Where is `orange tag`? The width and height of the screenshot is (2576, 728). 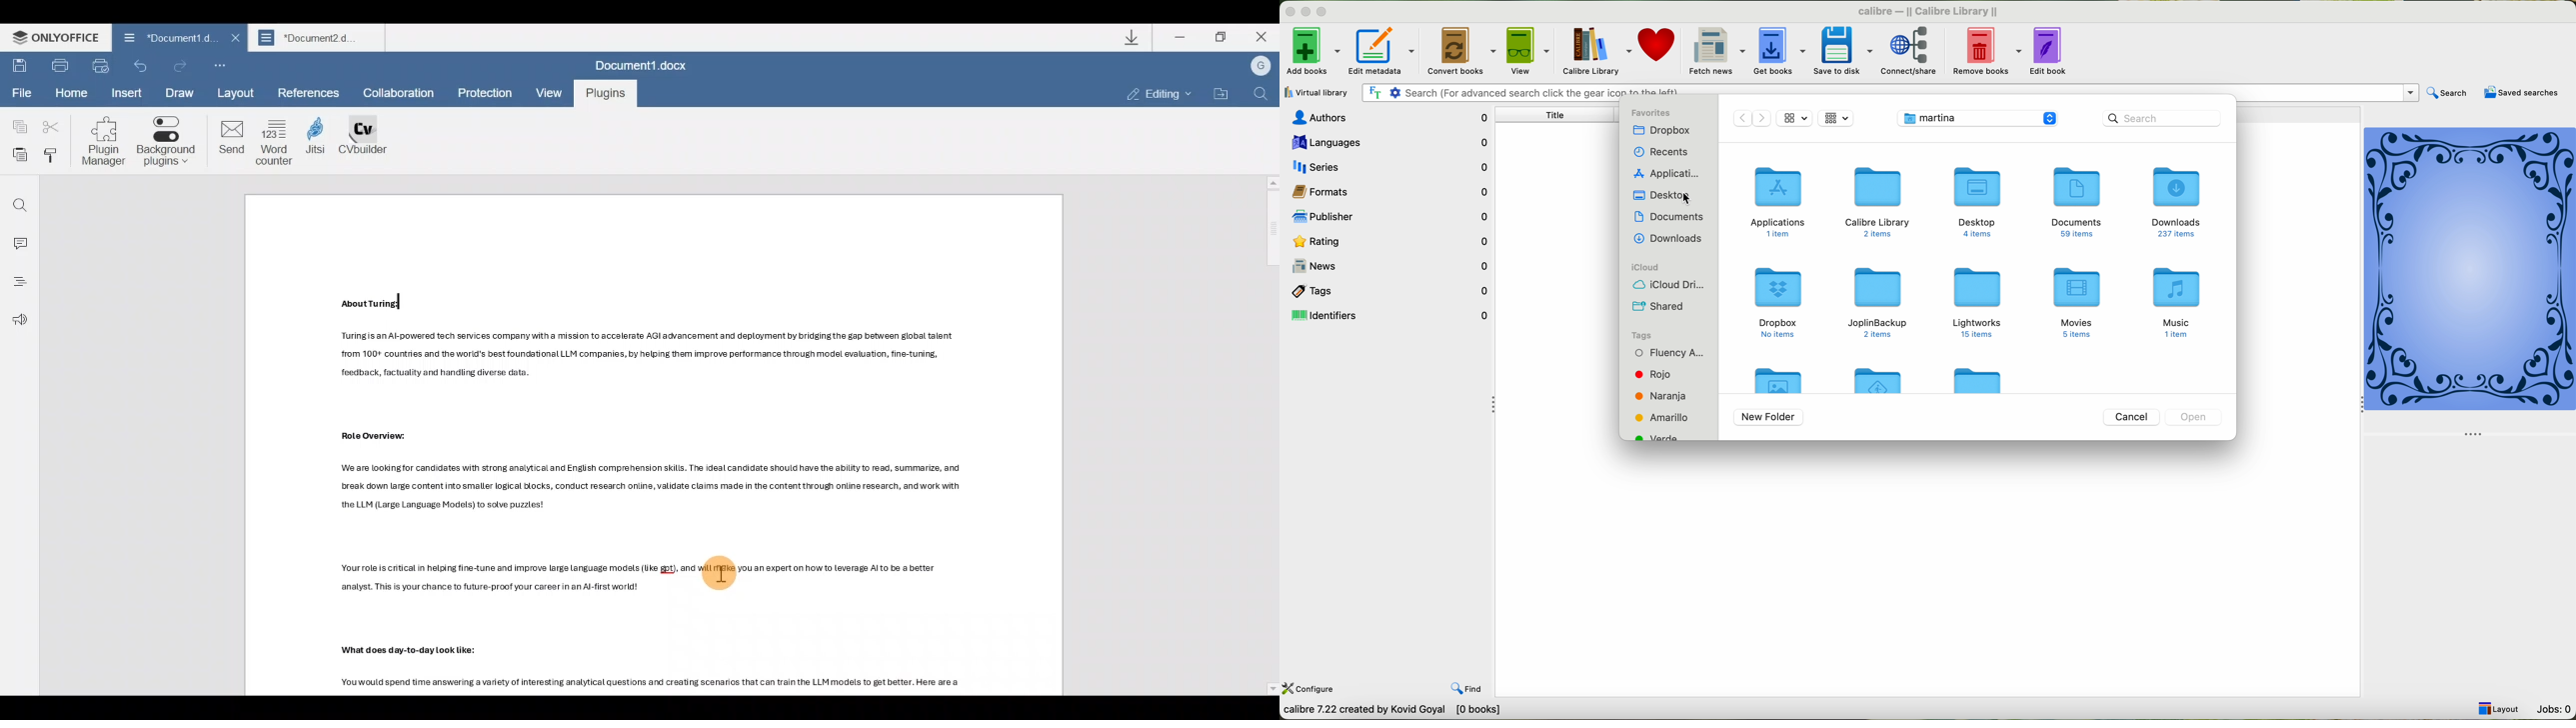 orange tag is located at coordinates (1662, 397).